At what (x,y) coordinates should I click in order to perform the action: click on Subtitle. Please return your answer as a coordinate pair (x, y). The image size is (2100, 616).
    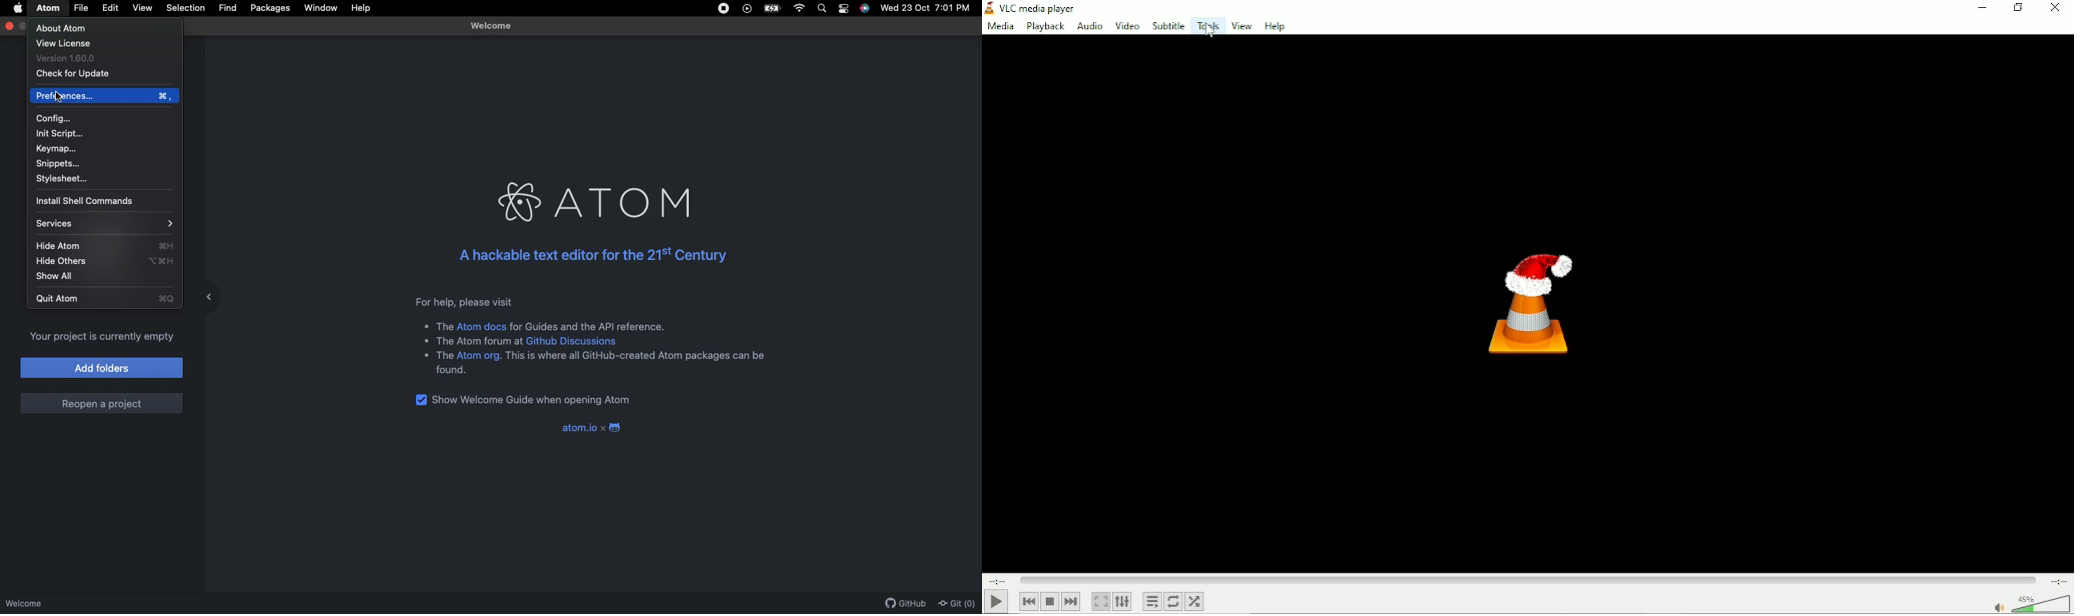
    Looking at the image, I should click on (1168, 26).